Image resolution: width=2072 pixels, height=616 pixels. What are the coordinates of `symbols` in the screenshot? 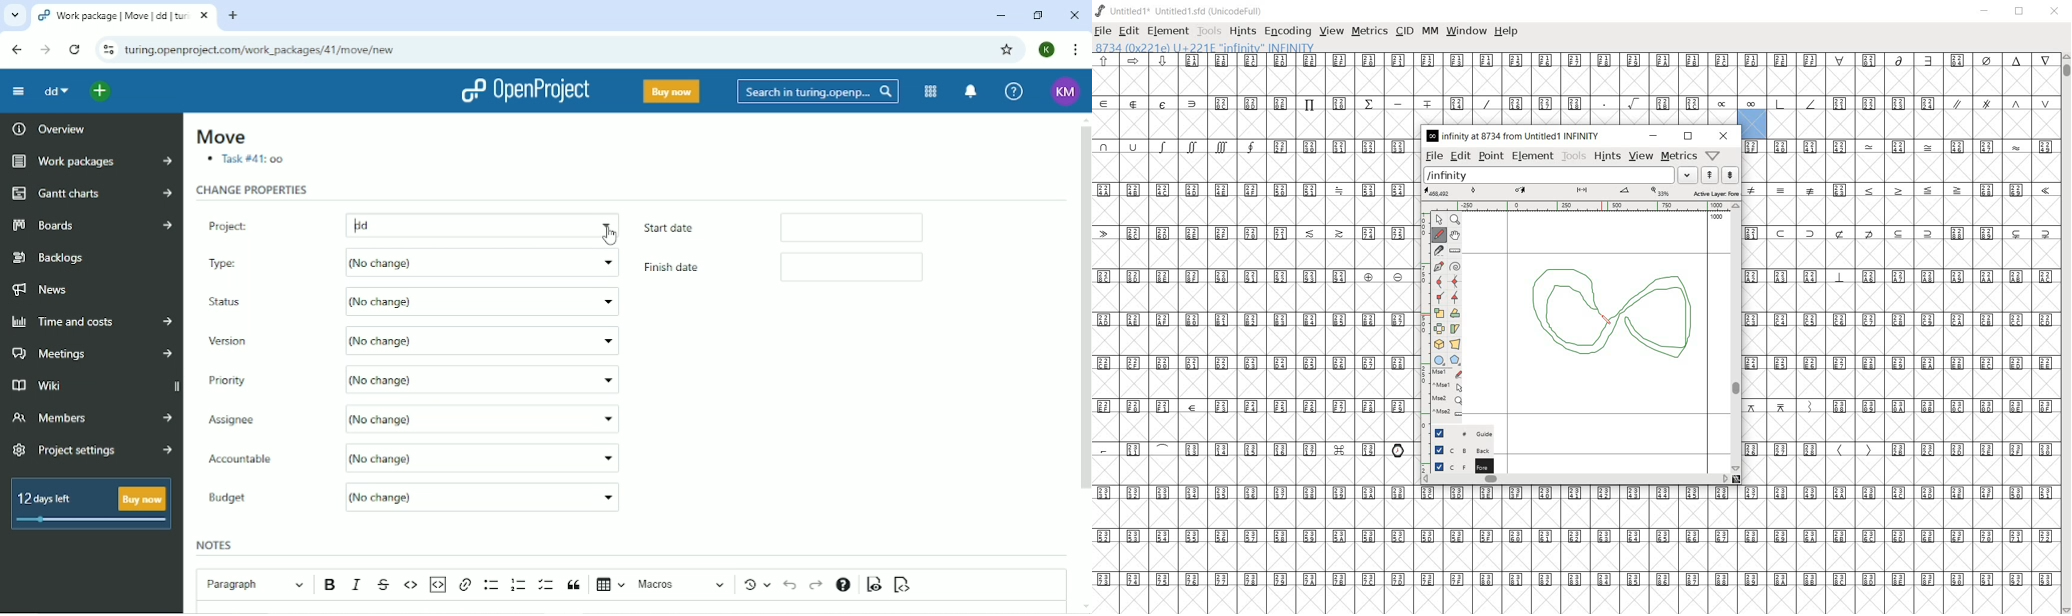 It's located at (1180, 146).